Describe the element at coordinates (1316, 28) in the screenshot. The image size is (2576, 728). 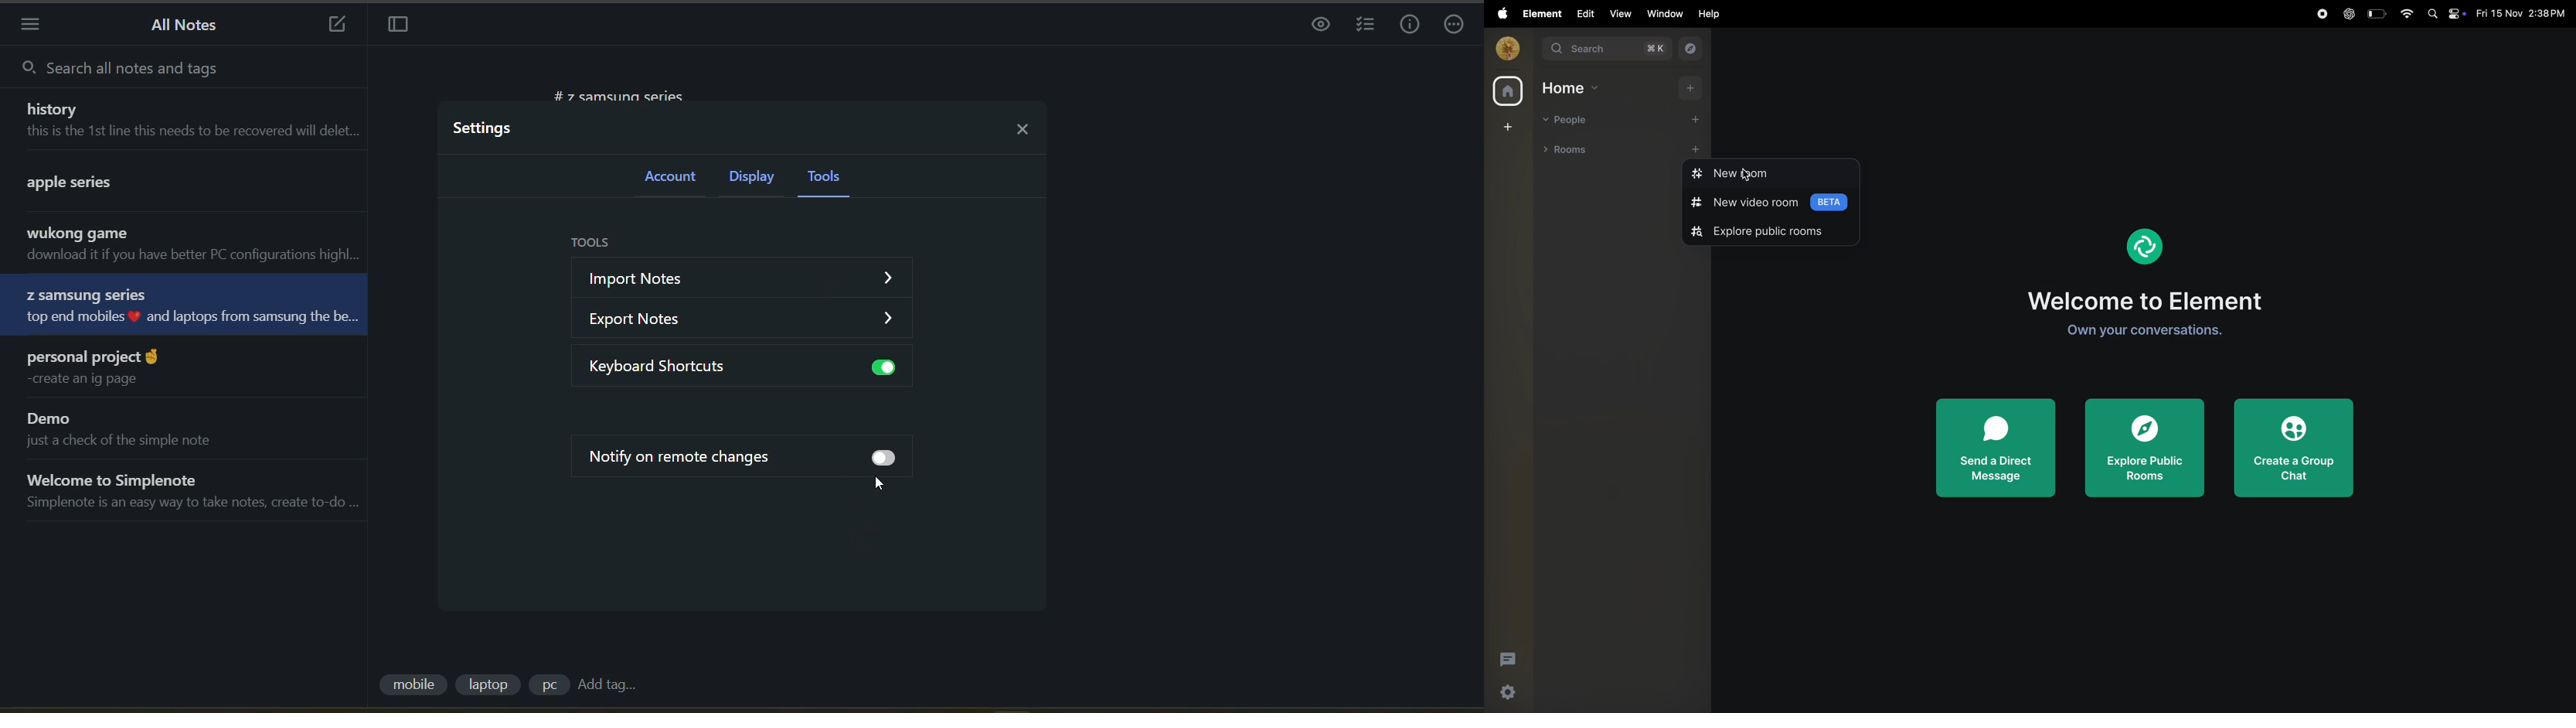
I see `preview` at that location.